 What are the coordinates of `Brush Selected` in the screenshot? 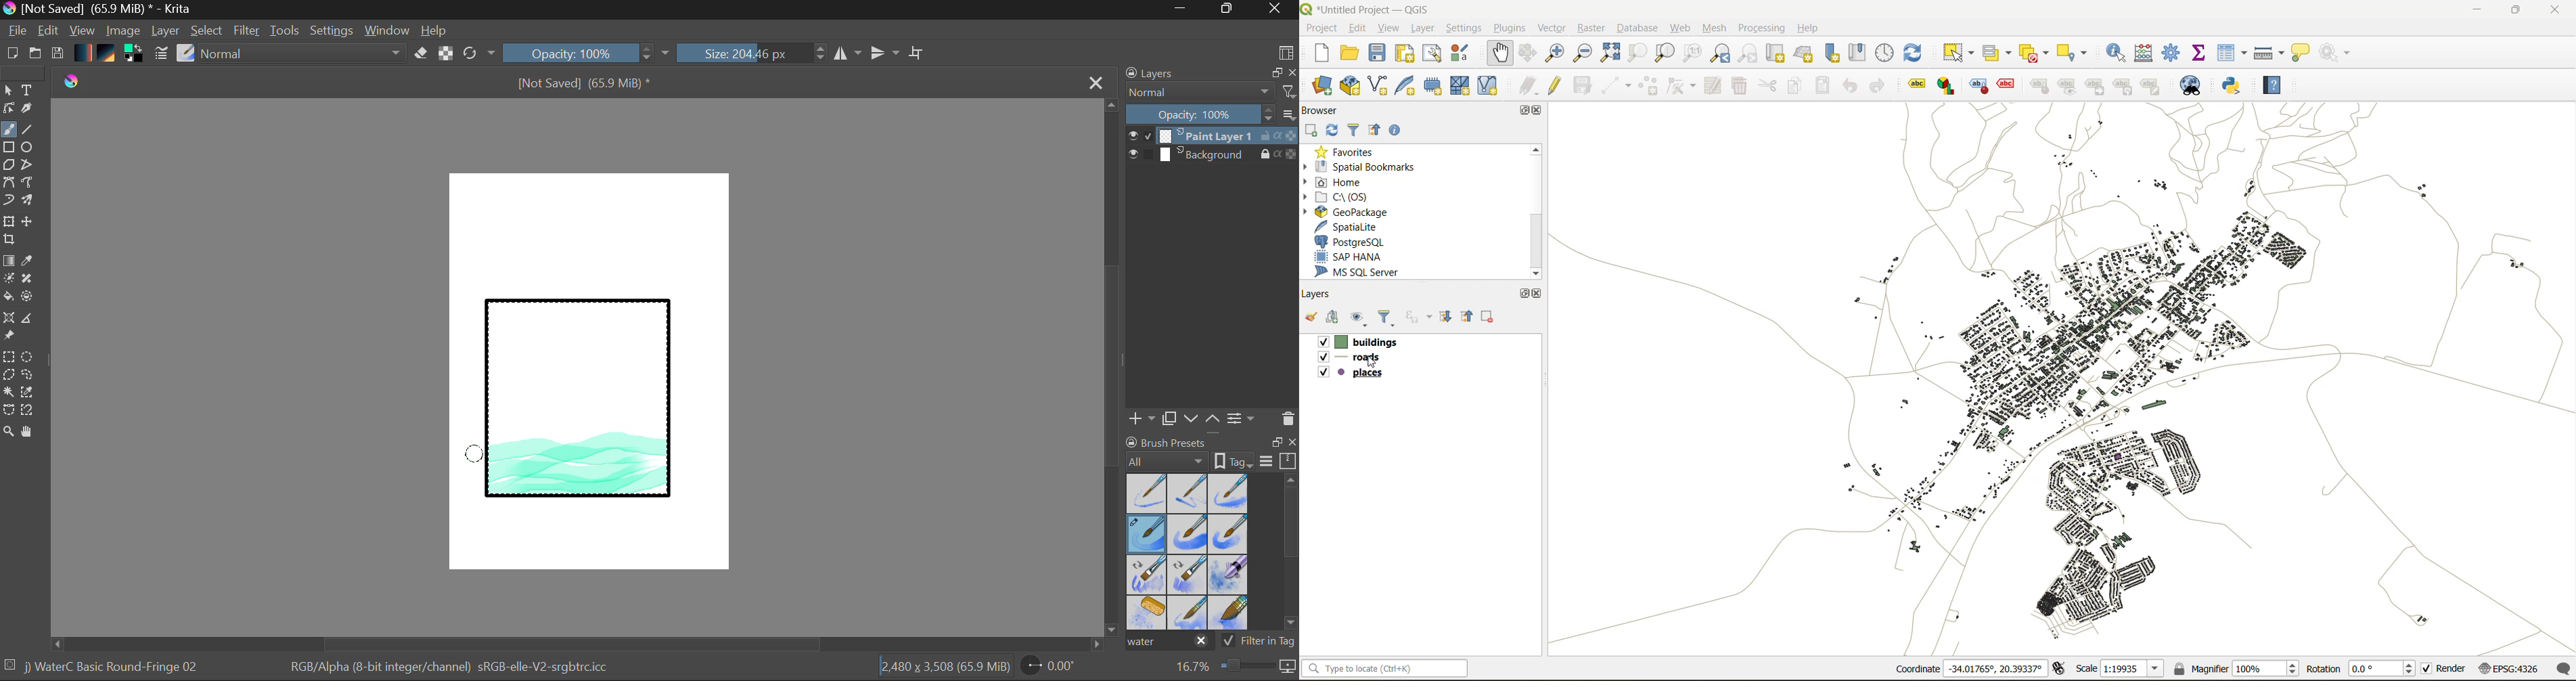 It's located at (114, 668).